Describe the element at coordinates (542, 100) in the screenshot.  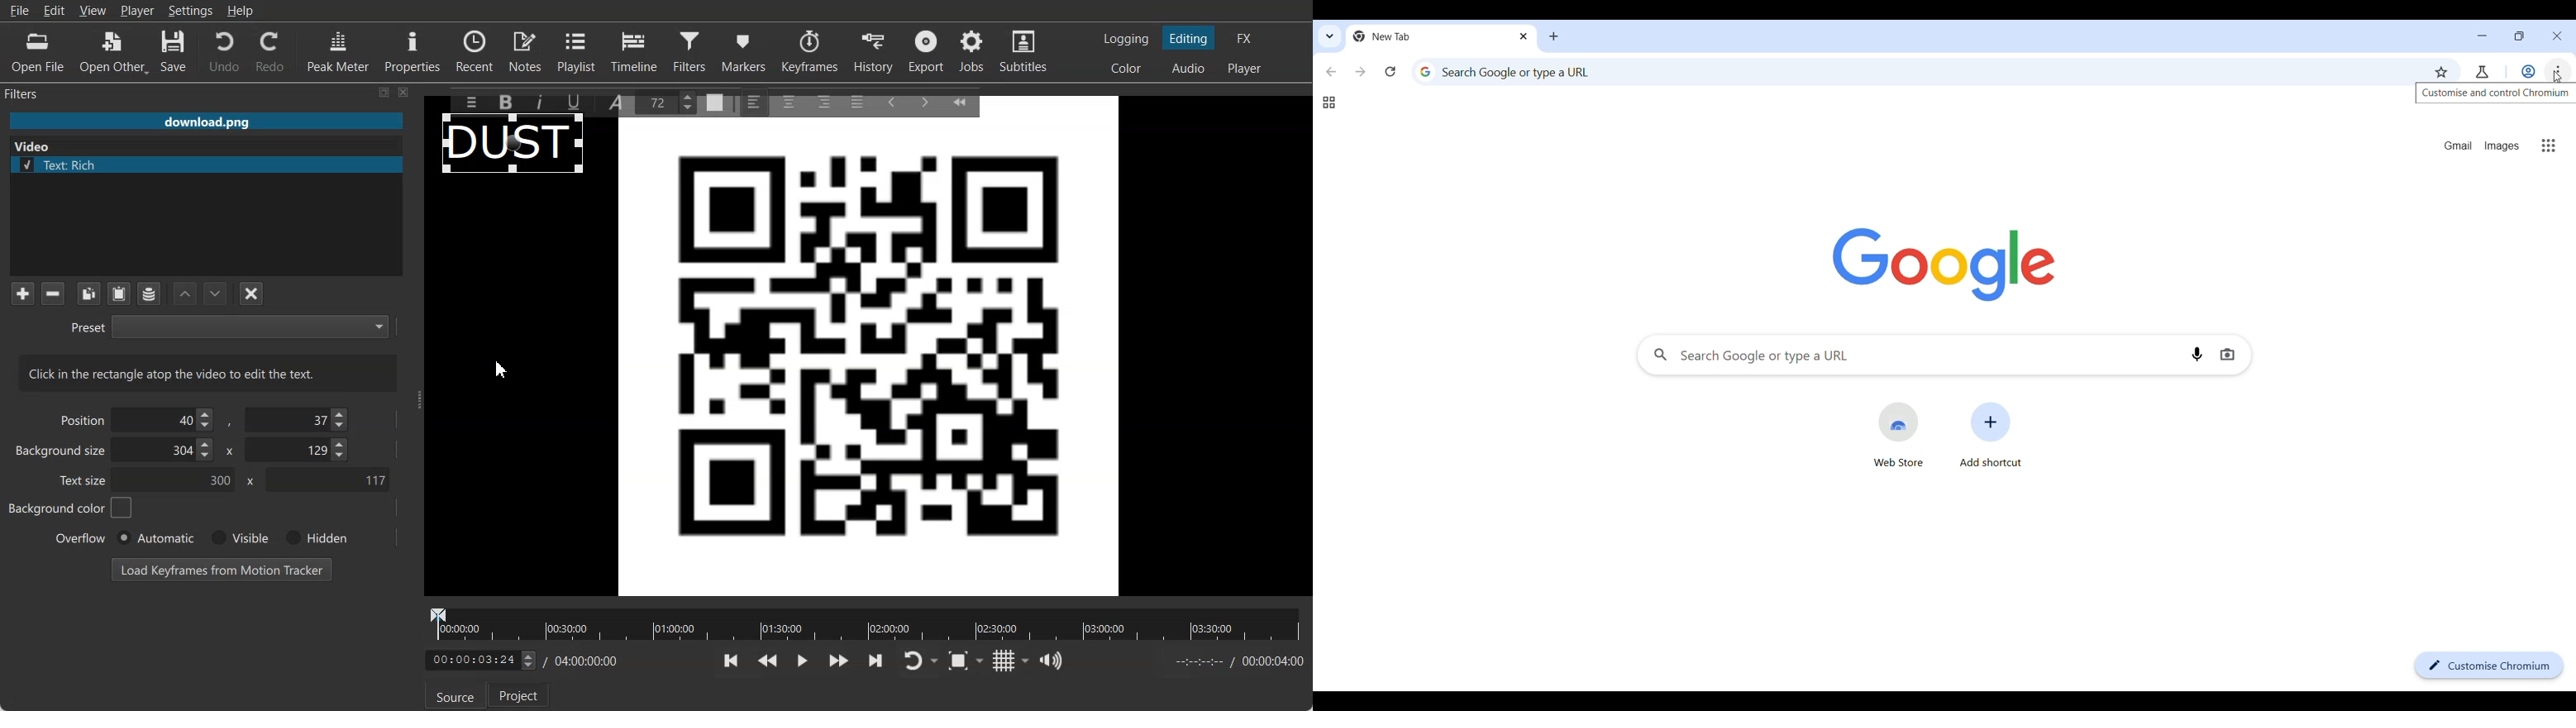
I see `Italic` at that location.